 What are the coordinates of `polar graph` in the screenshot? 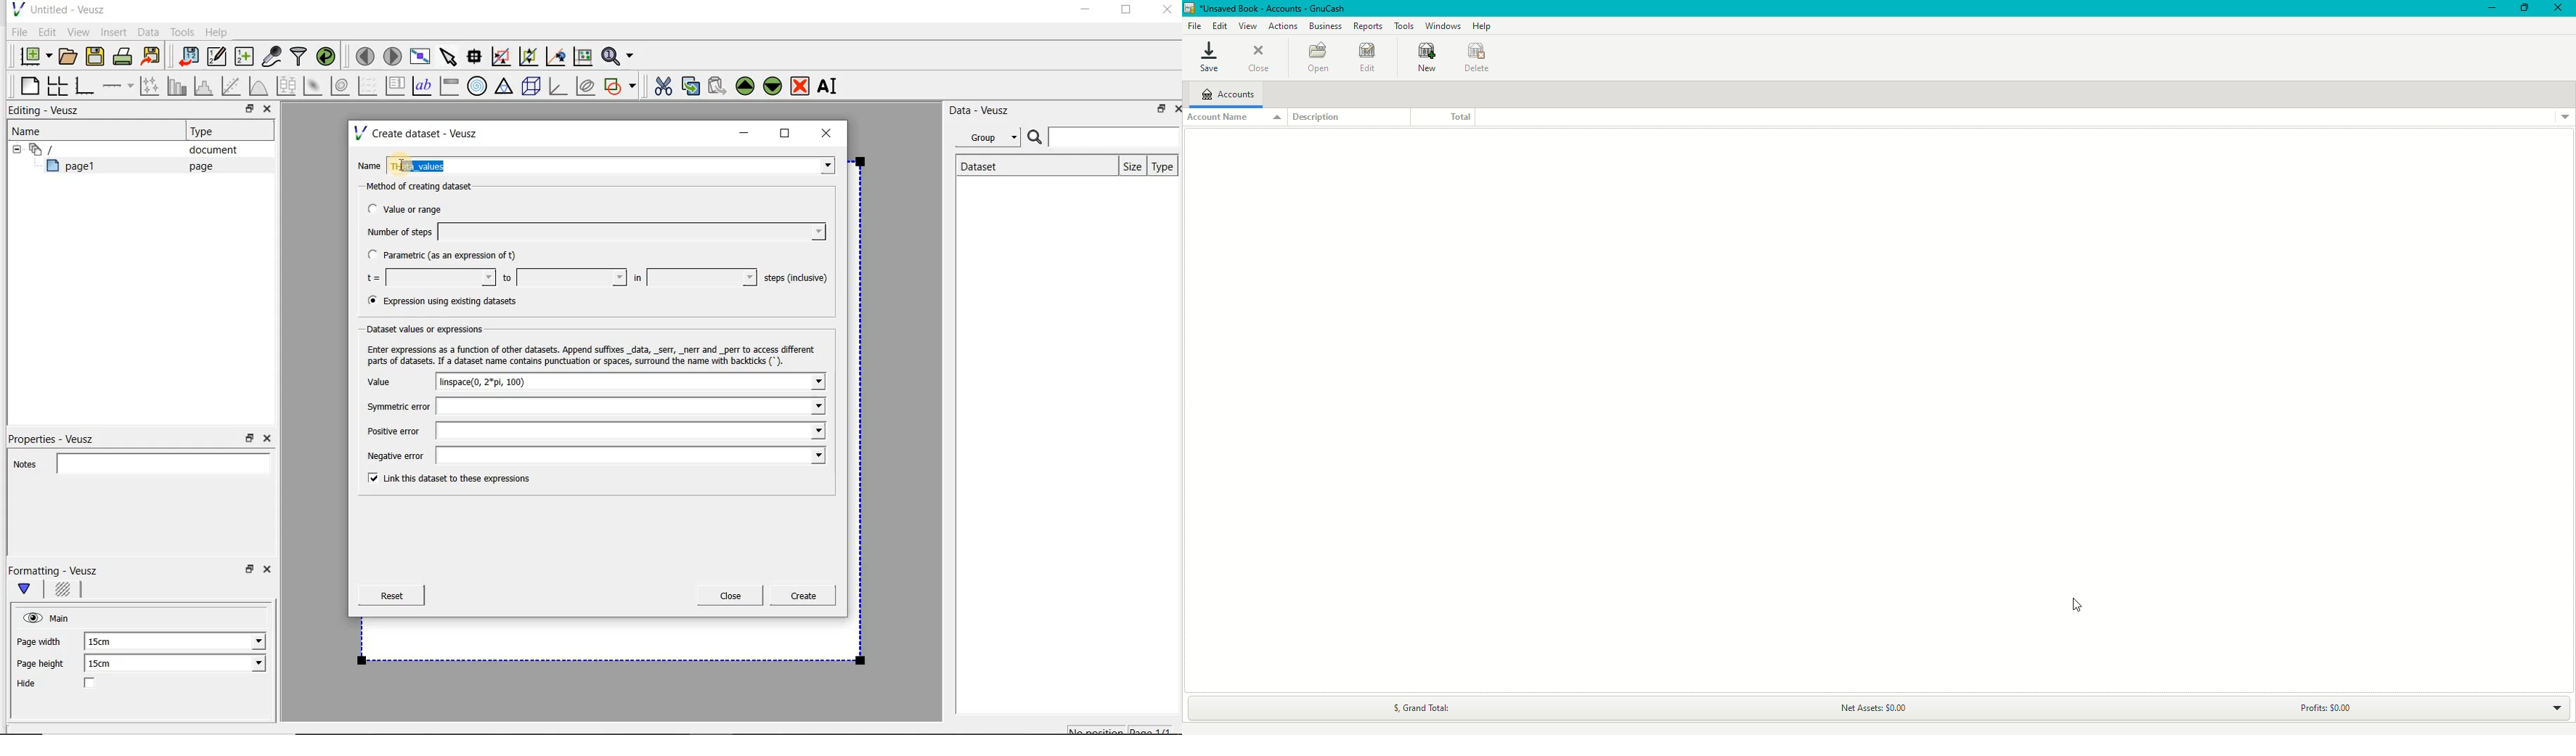 It's located at (478, 86).